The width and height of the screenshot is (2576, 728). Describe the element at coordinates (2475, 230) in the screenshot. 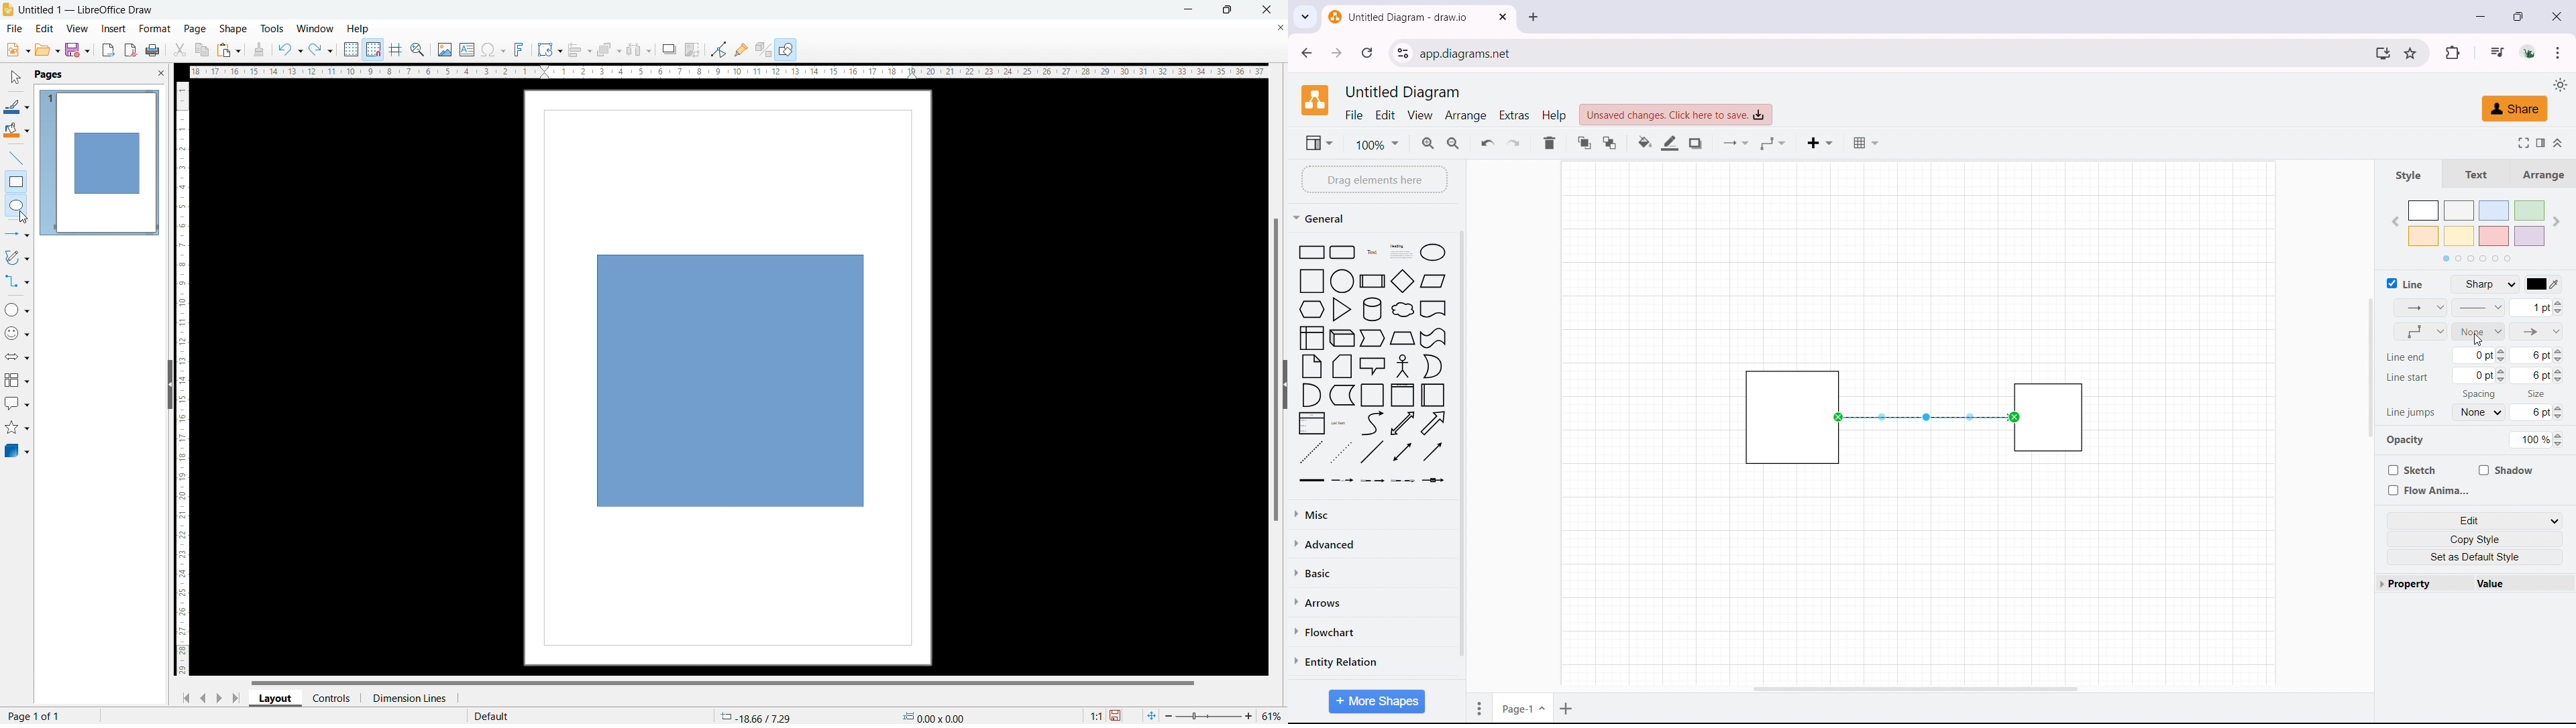

I see `color styles` at that location.